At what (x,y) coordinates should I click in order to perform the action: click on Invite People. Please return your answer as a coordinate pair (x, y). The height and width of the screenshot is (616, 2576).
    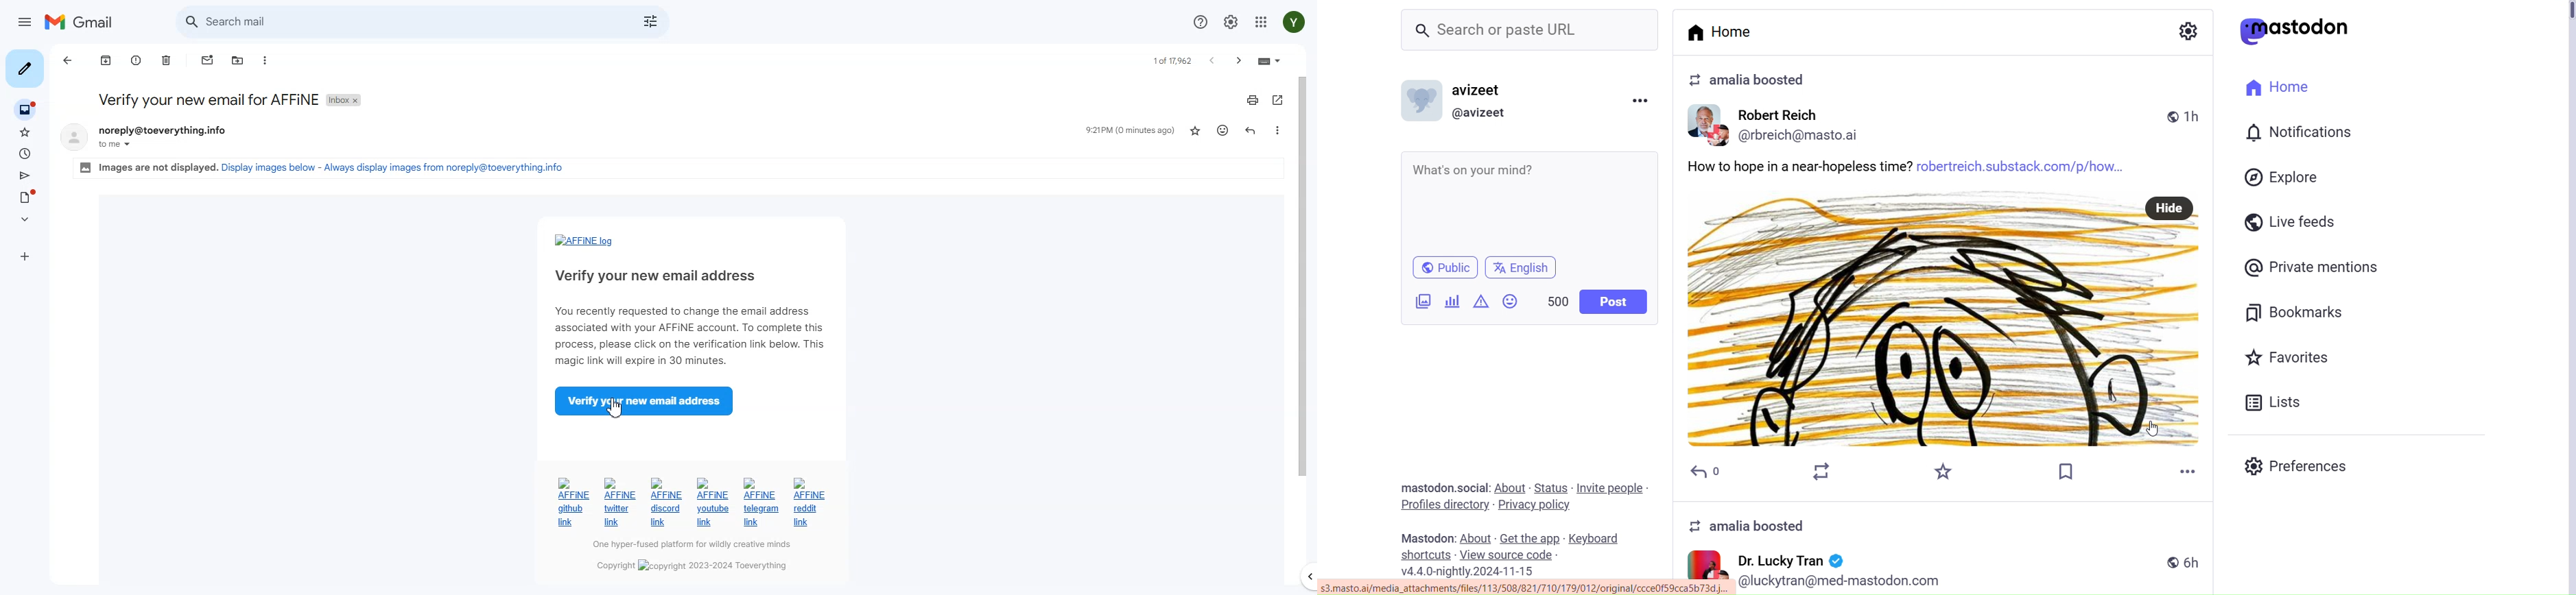
    Looking at the image, I should click on (1611, 487).